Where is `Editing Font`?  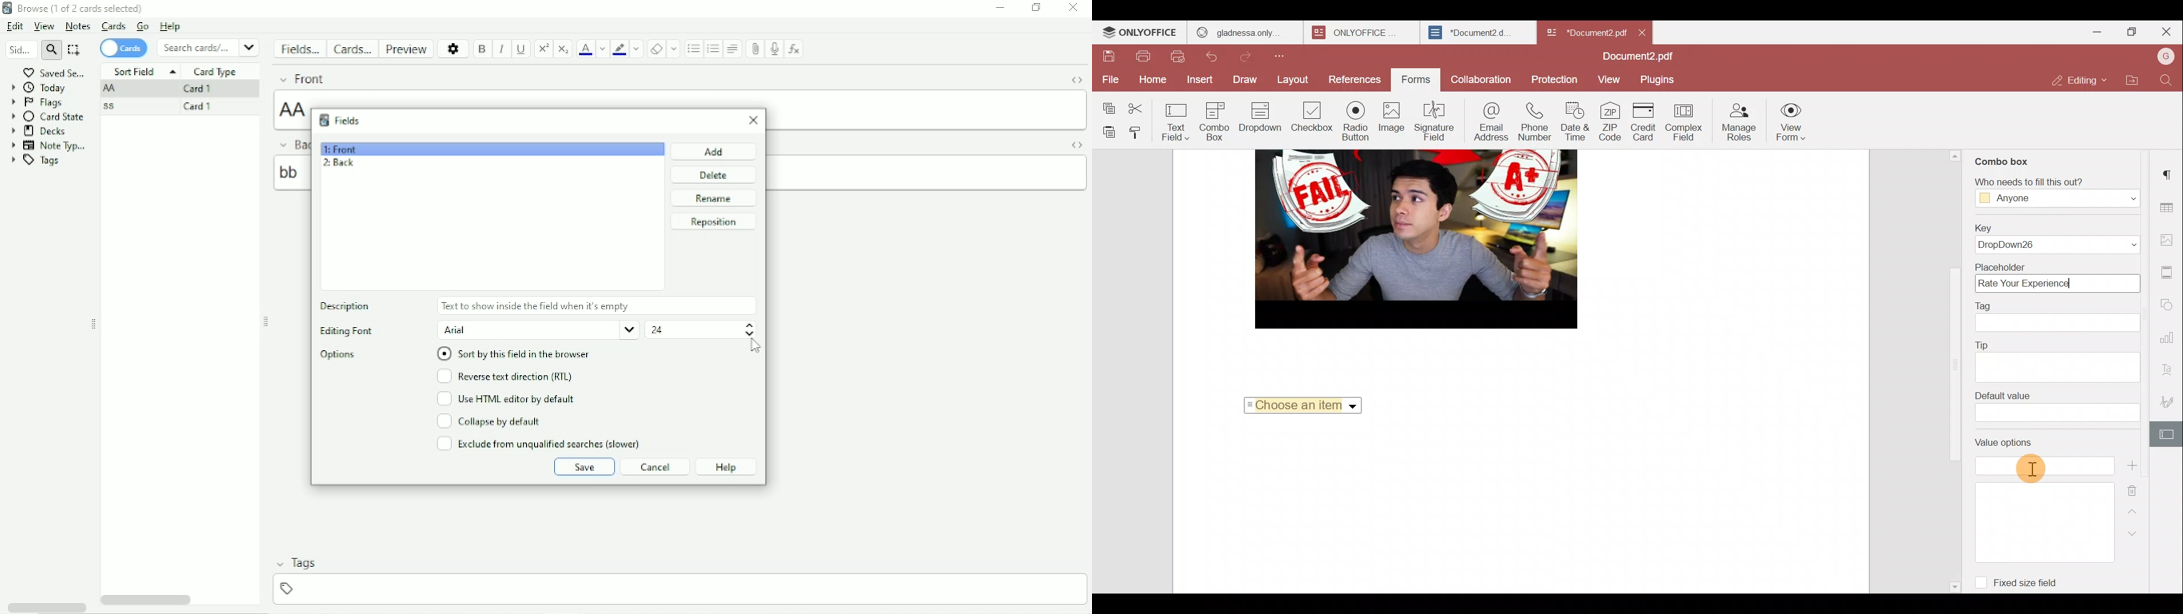 Editing Font is located at coordinates (359, 330).